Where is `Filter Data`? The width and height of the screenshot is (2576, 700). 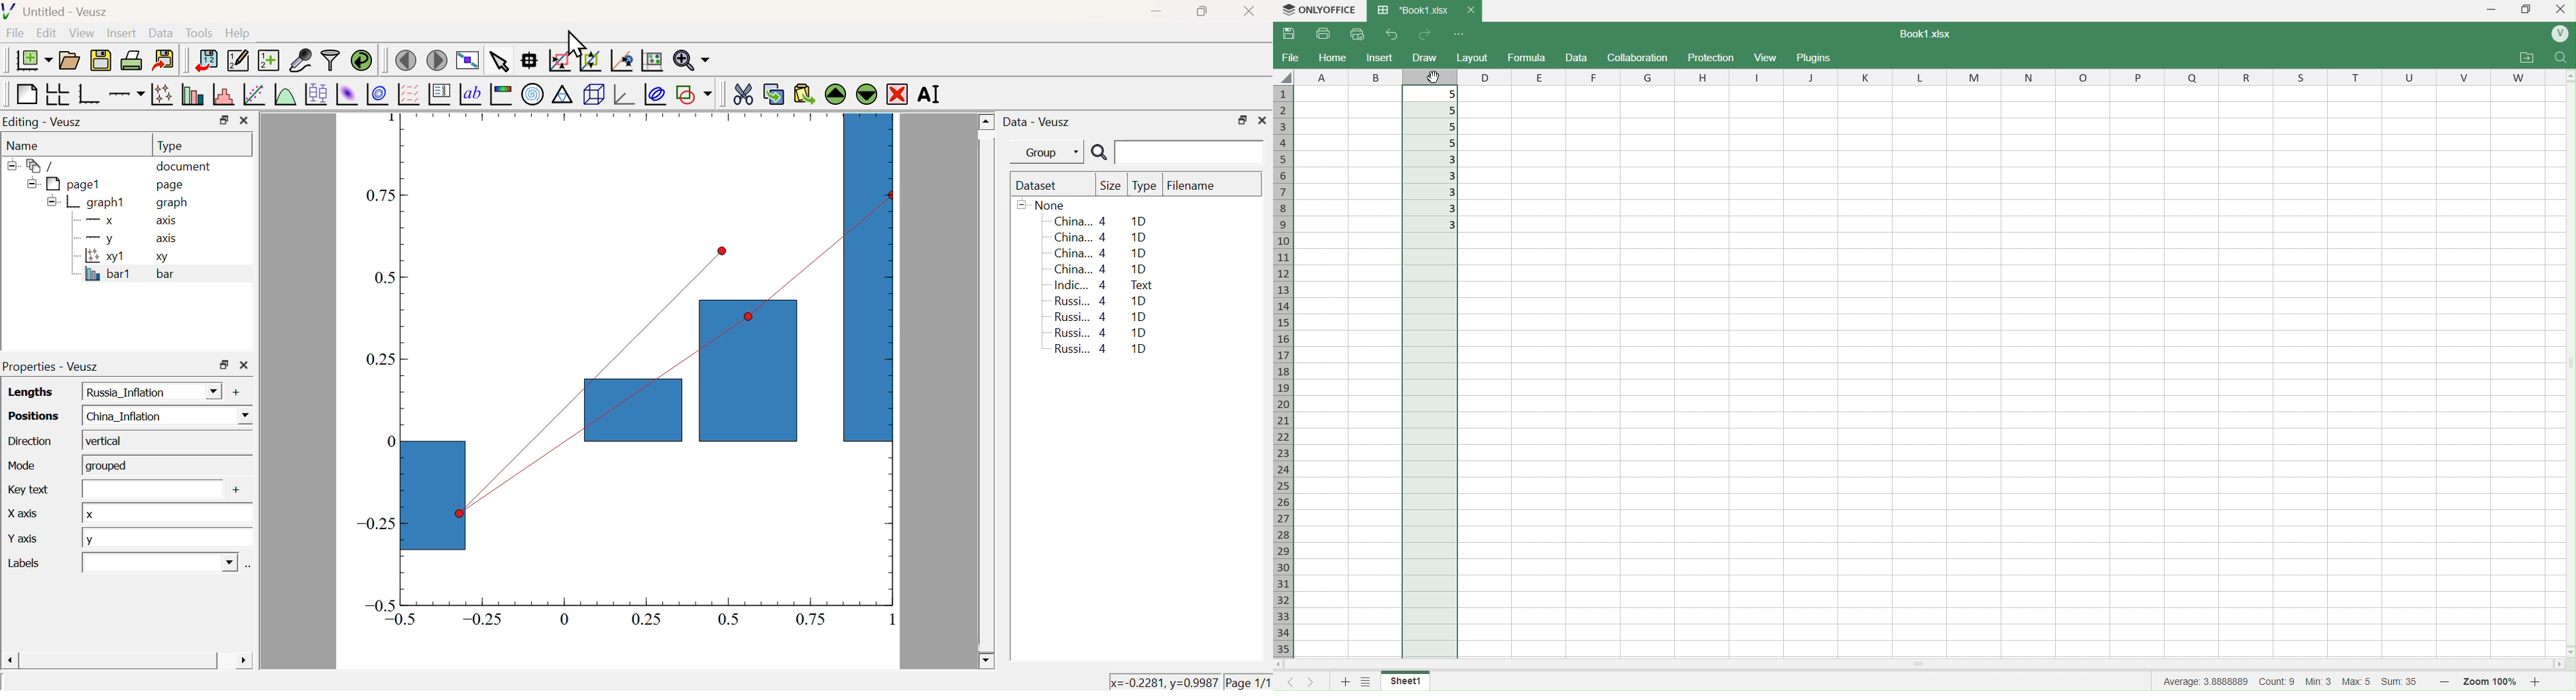
Filter Data is located at coordinates (330, 59).